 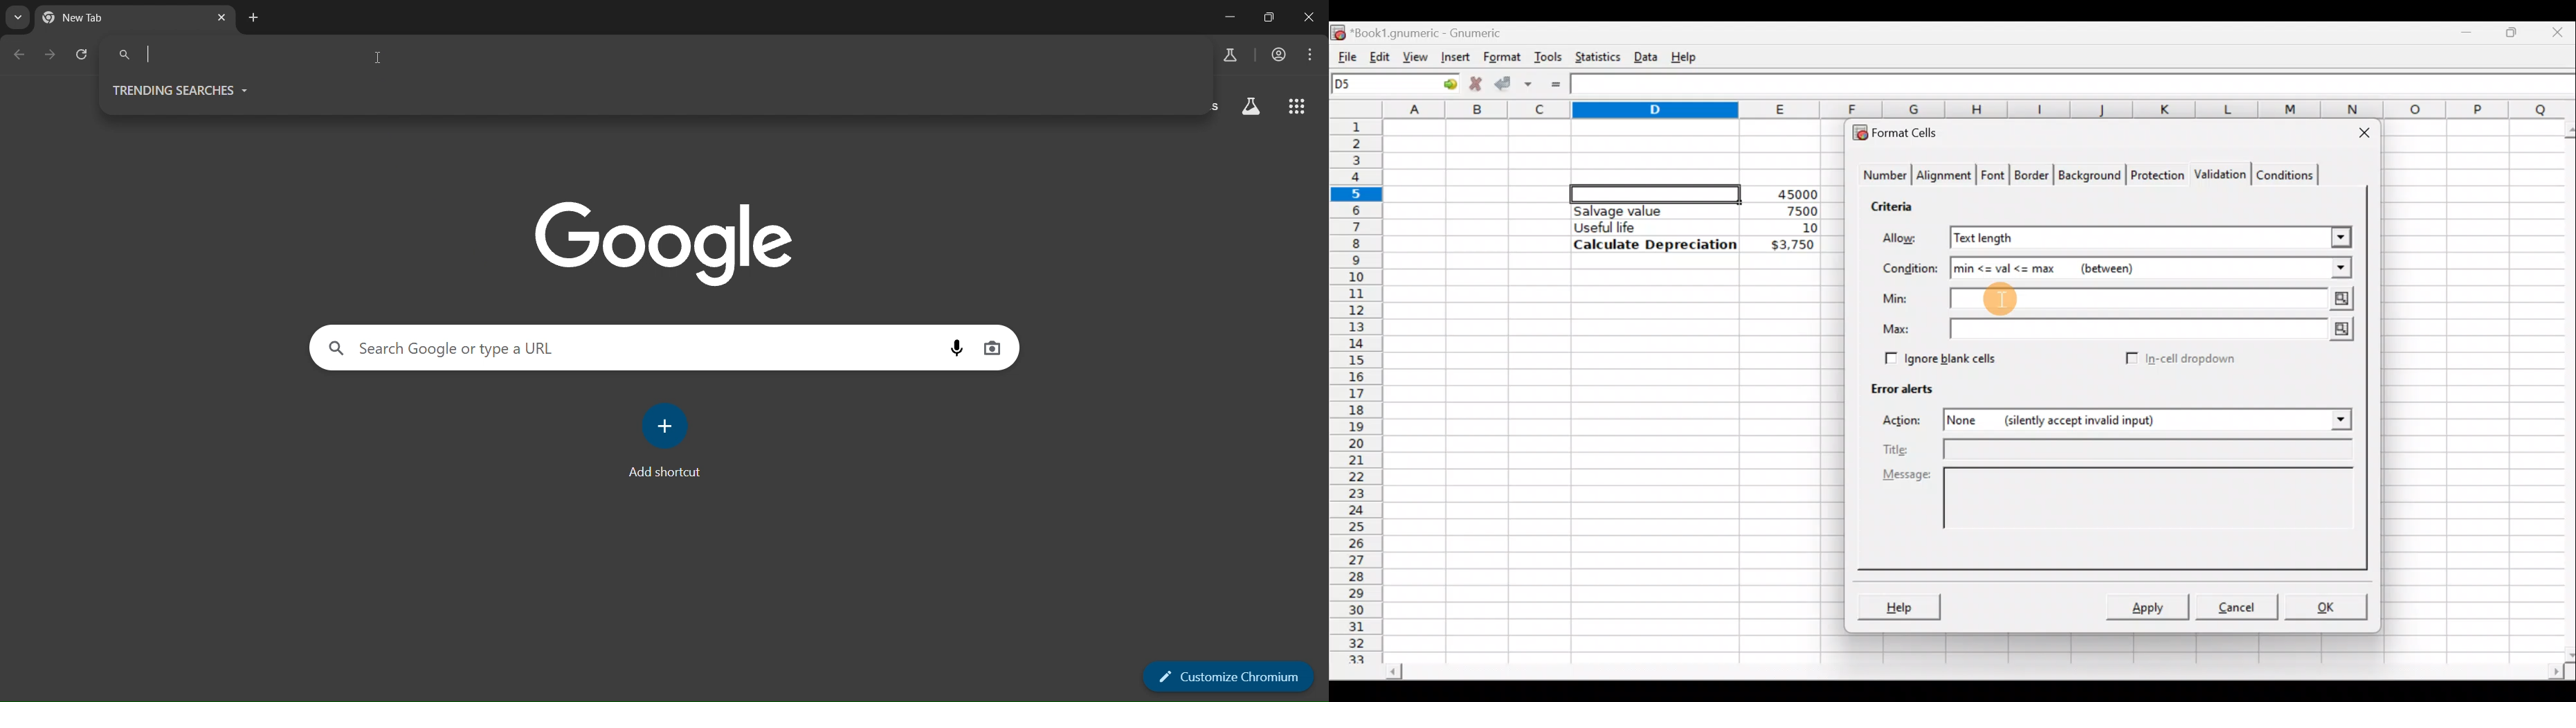 I want to click on search labs, so click(x=1230, y=57).